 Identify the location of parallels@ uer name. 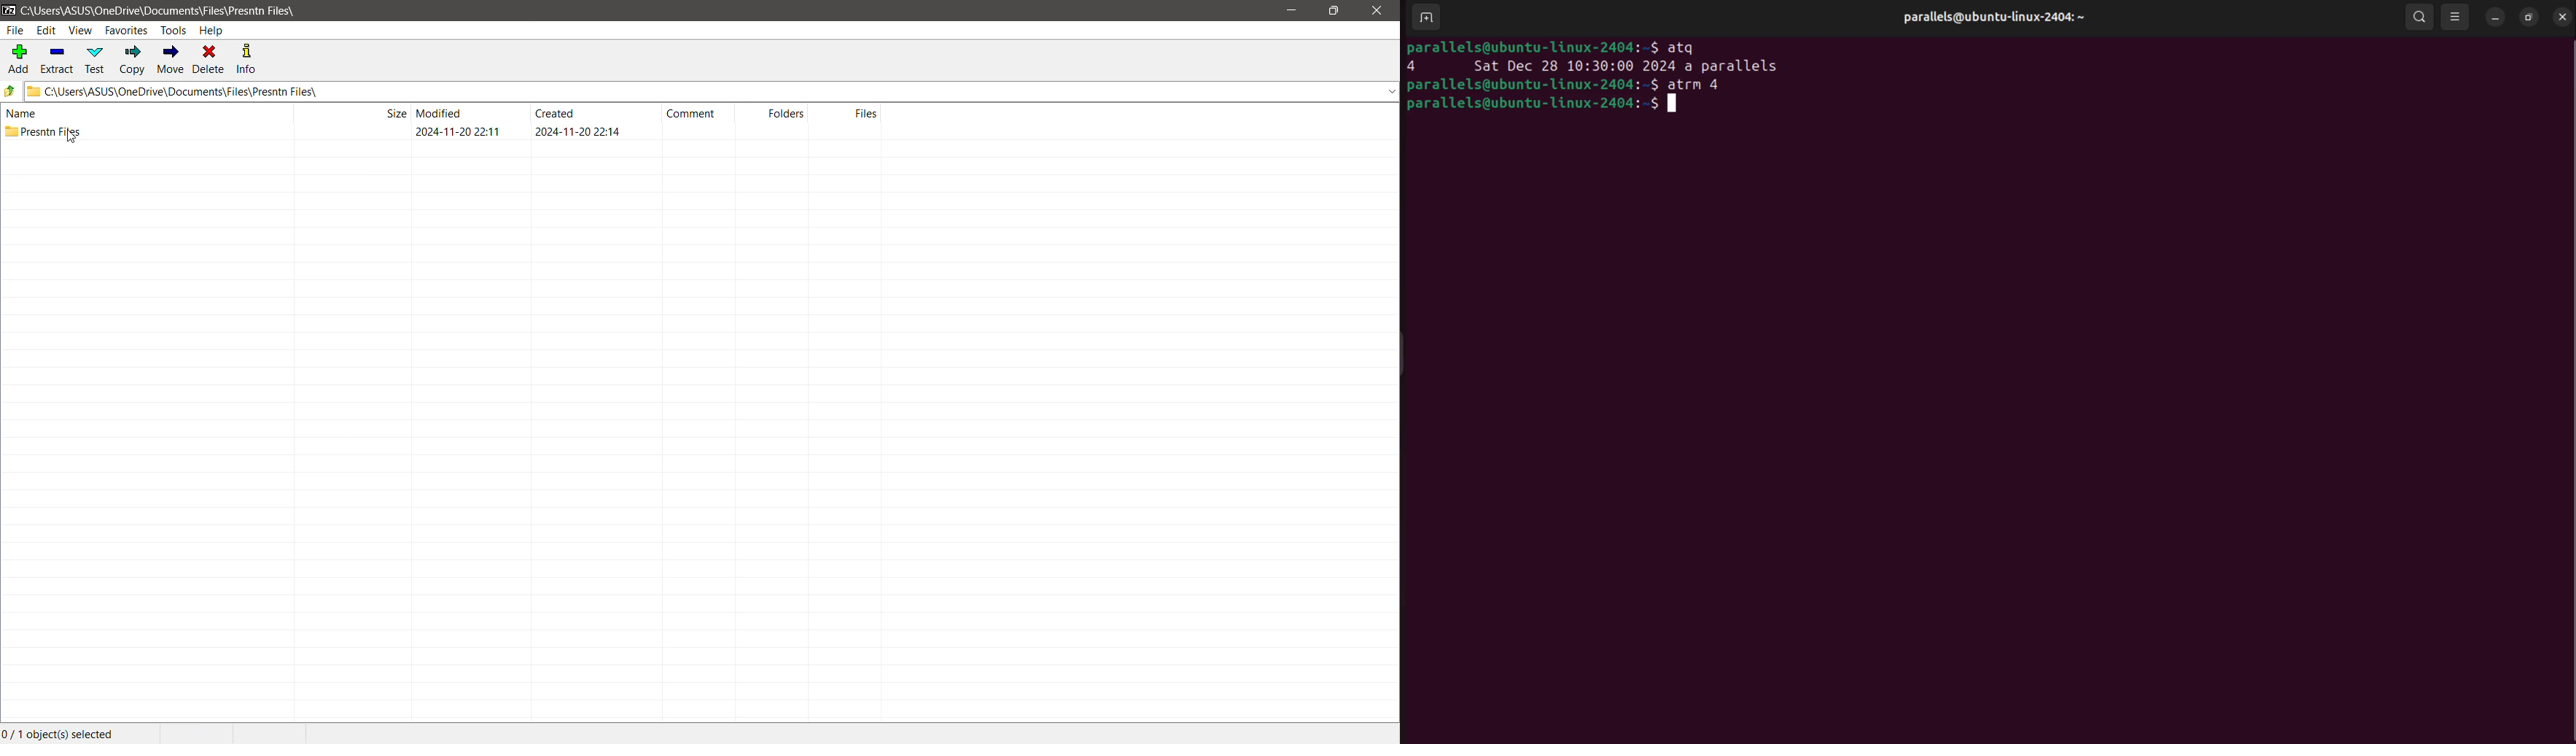
(2002, 19).